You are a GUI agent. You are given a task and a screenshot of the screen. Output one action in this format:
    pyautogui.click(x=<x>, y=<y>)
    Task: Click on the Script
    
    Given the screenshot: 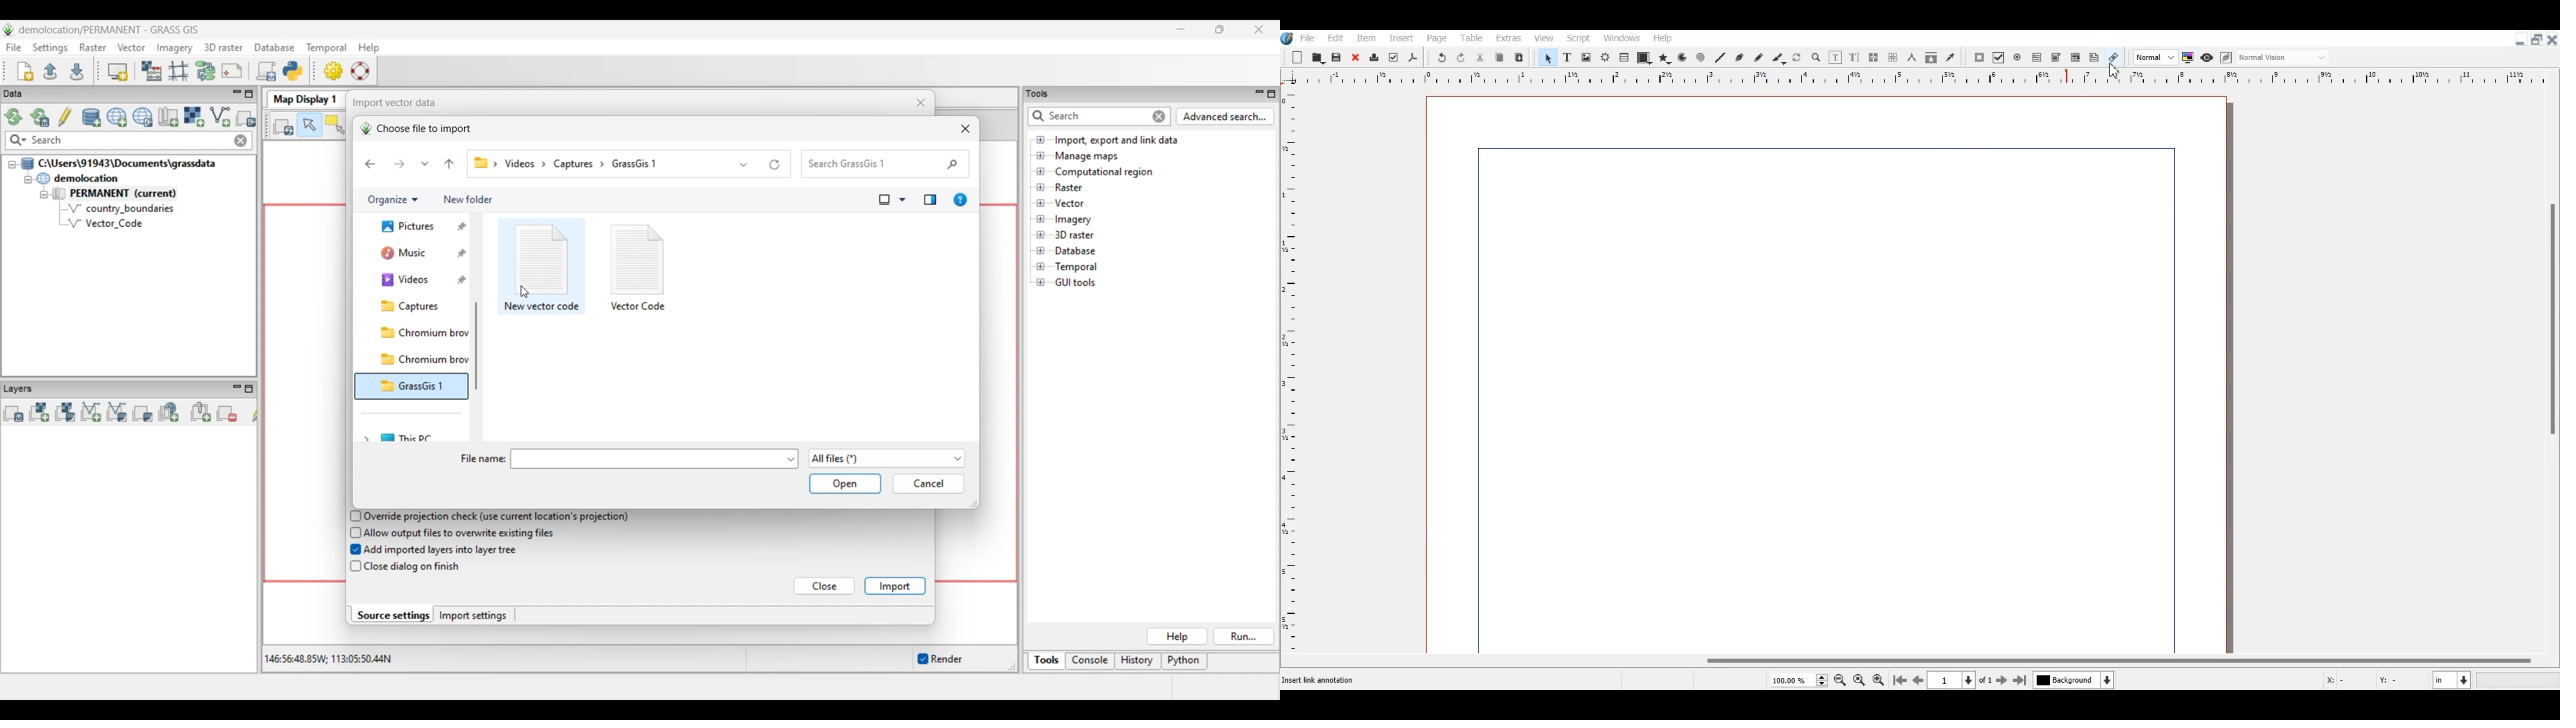 What is the action you would take?
    pyautogui.click(x=1580, y=37)
    